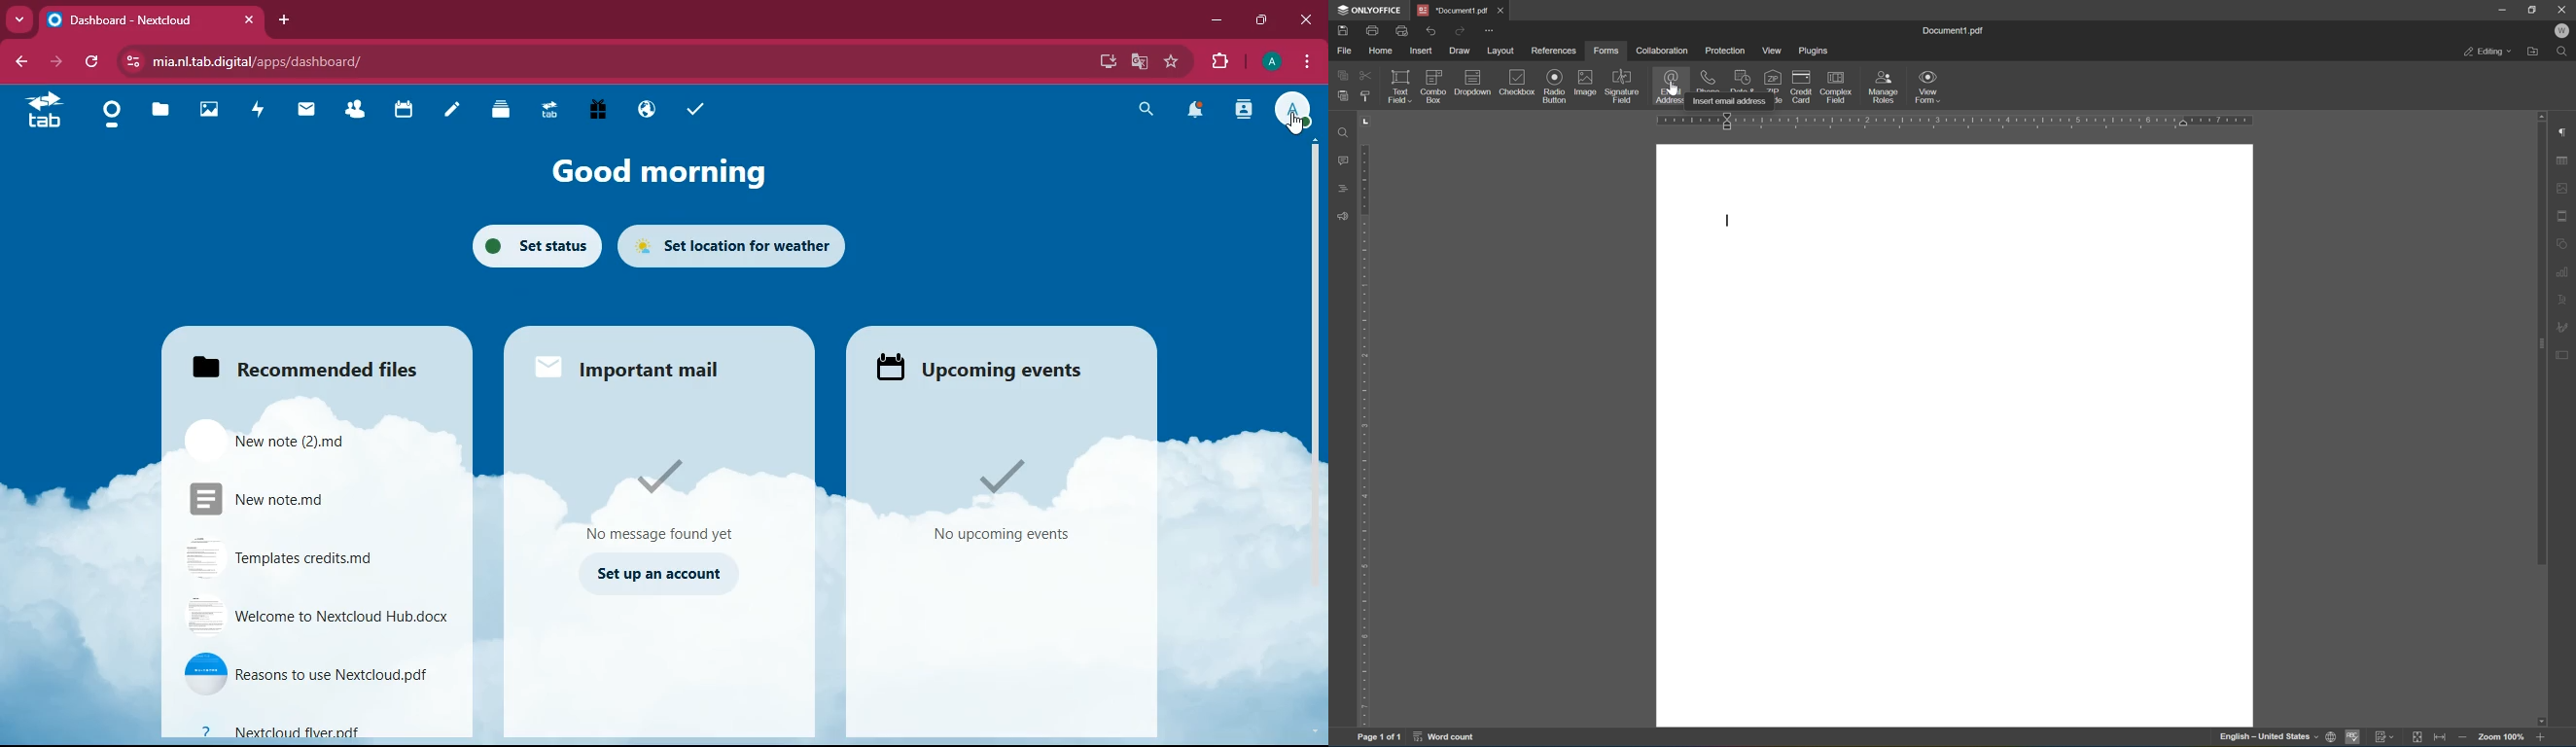 This screenshot has width=2576, height=756. Describe the element at coordinates (2354, 738) in the screenshot. I see `spell checking` at that location.